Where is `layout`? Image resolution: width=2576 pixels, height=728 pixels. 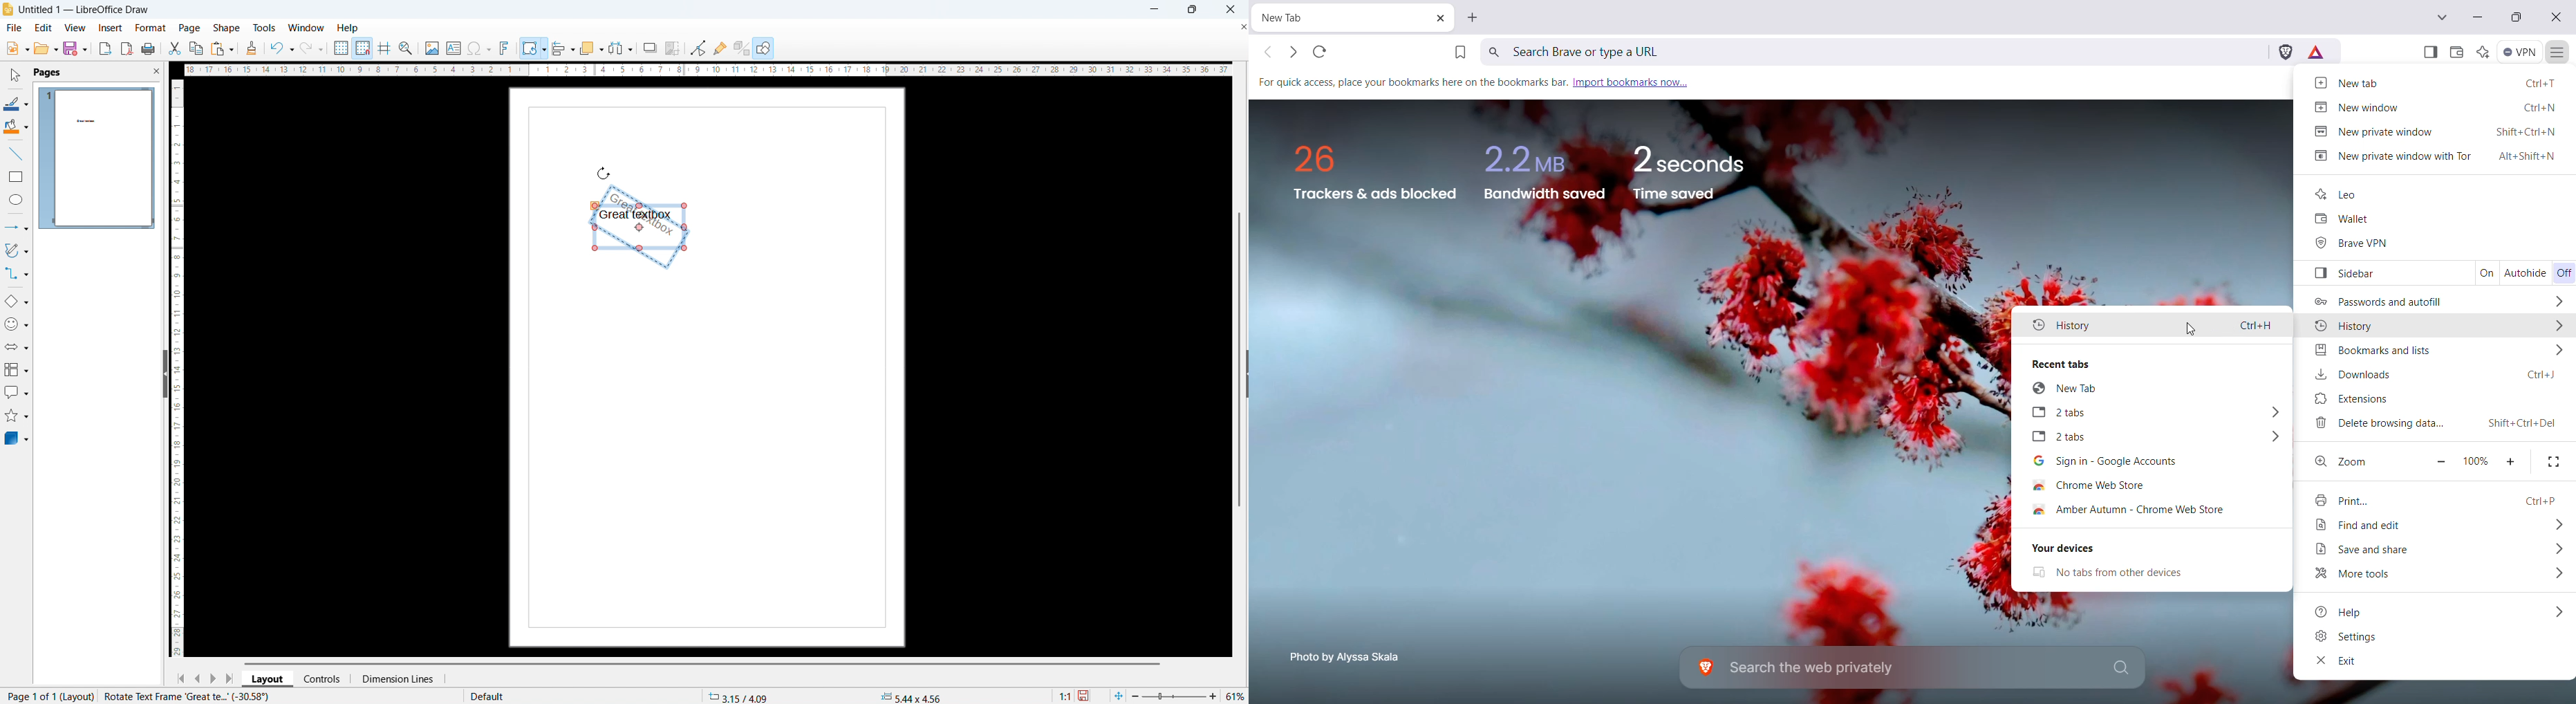
layout is located at coordinates (268, 679).